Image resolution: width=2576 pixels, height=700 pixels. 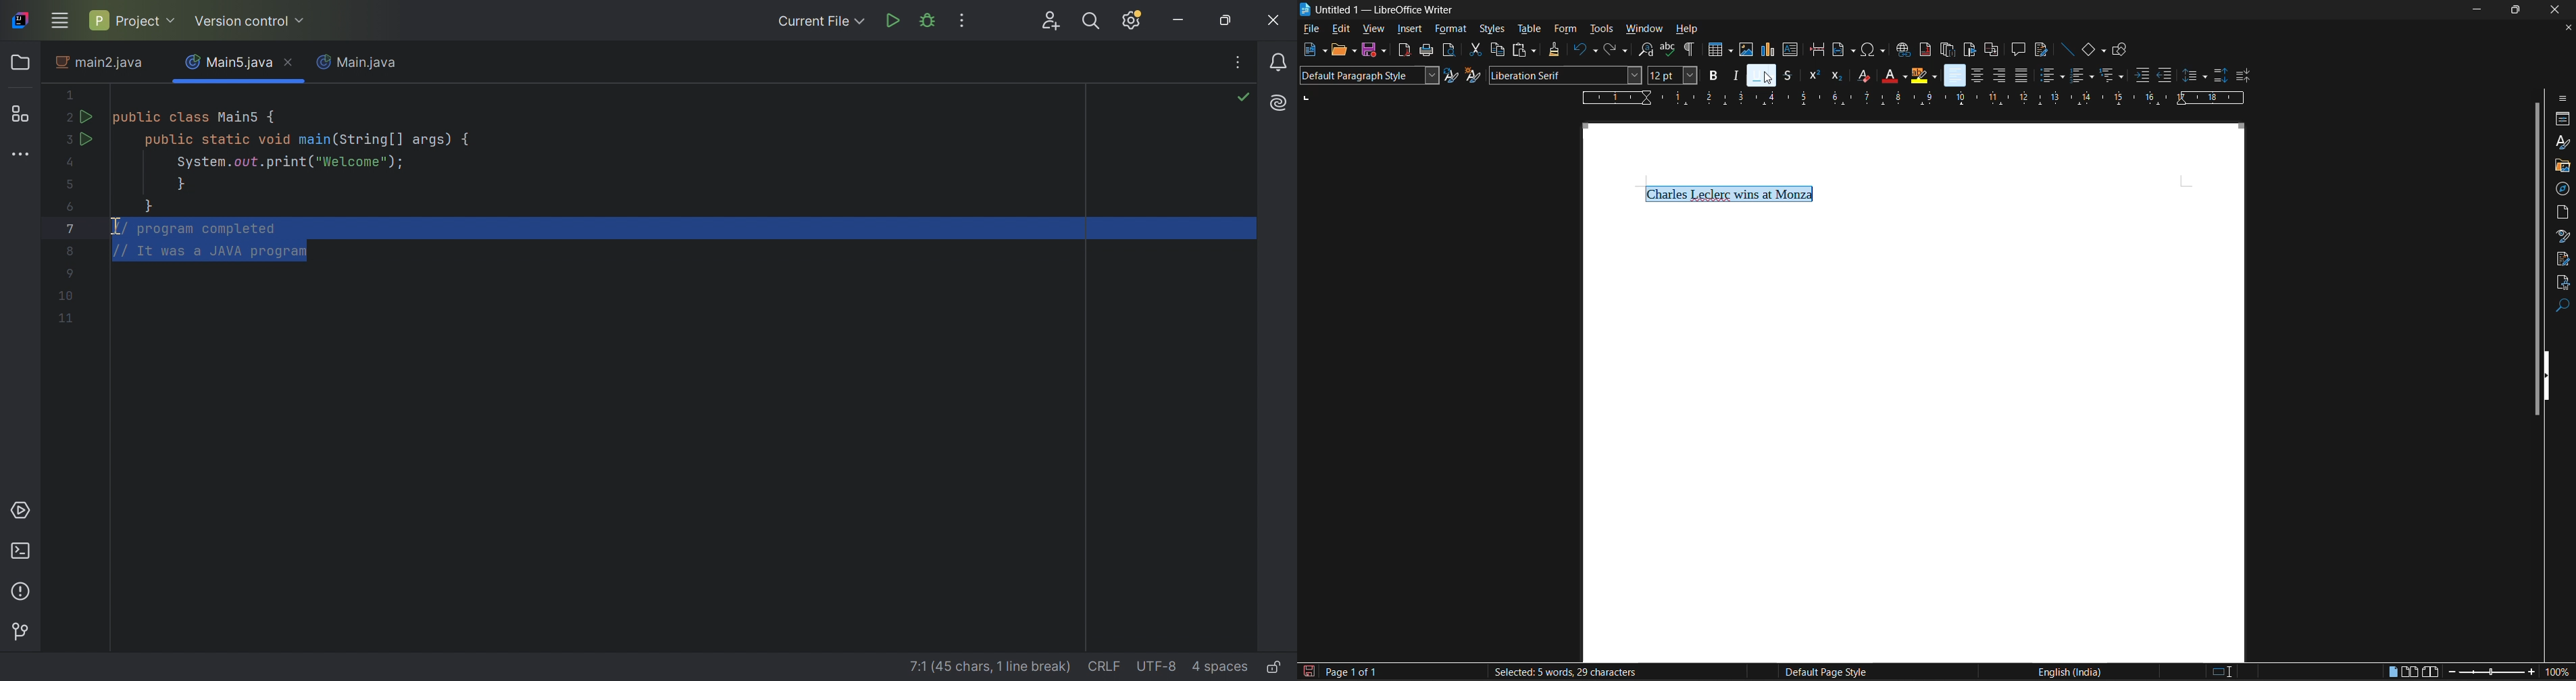 I want to click on Updates available. IDE and Project Settings., so click(x=1134, y=21).